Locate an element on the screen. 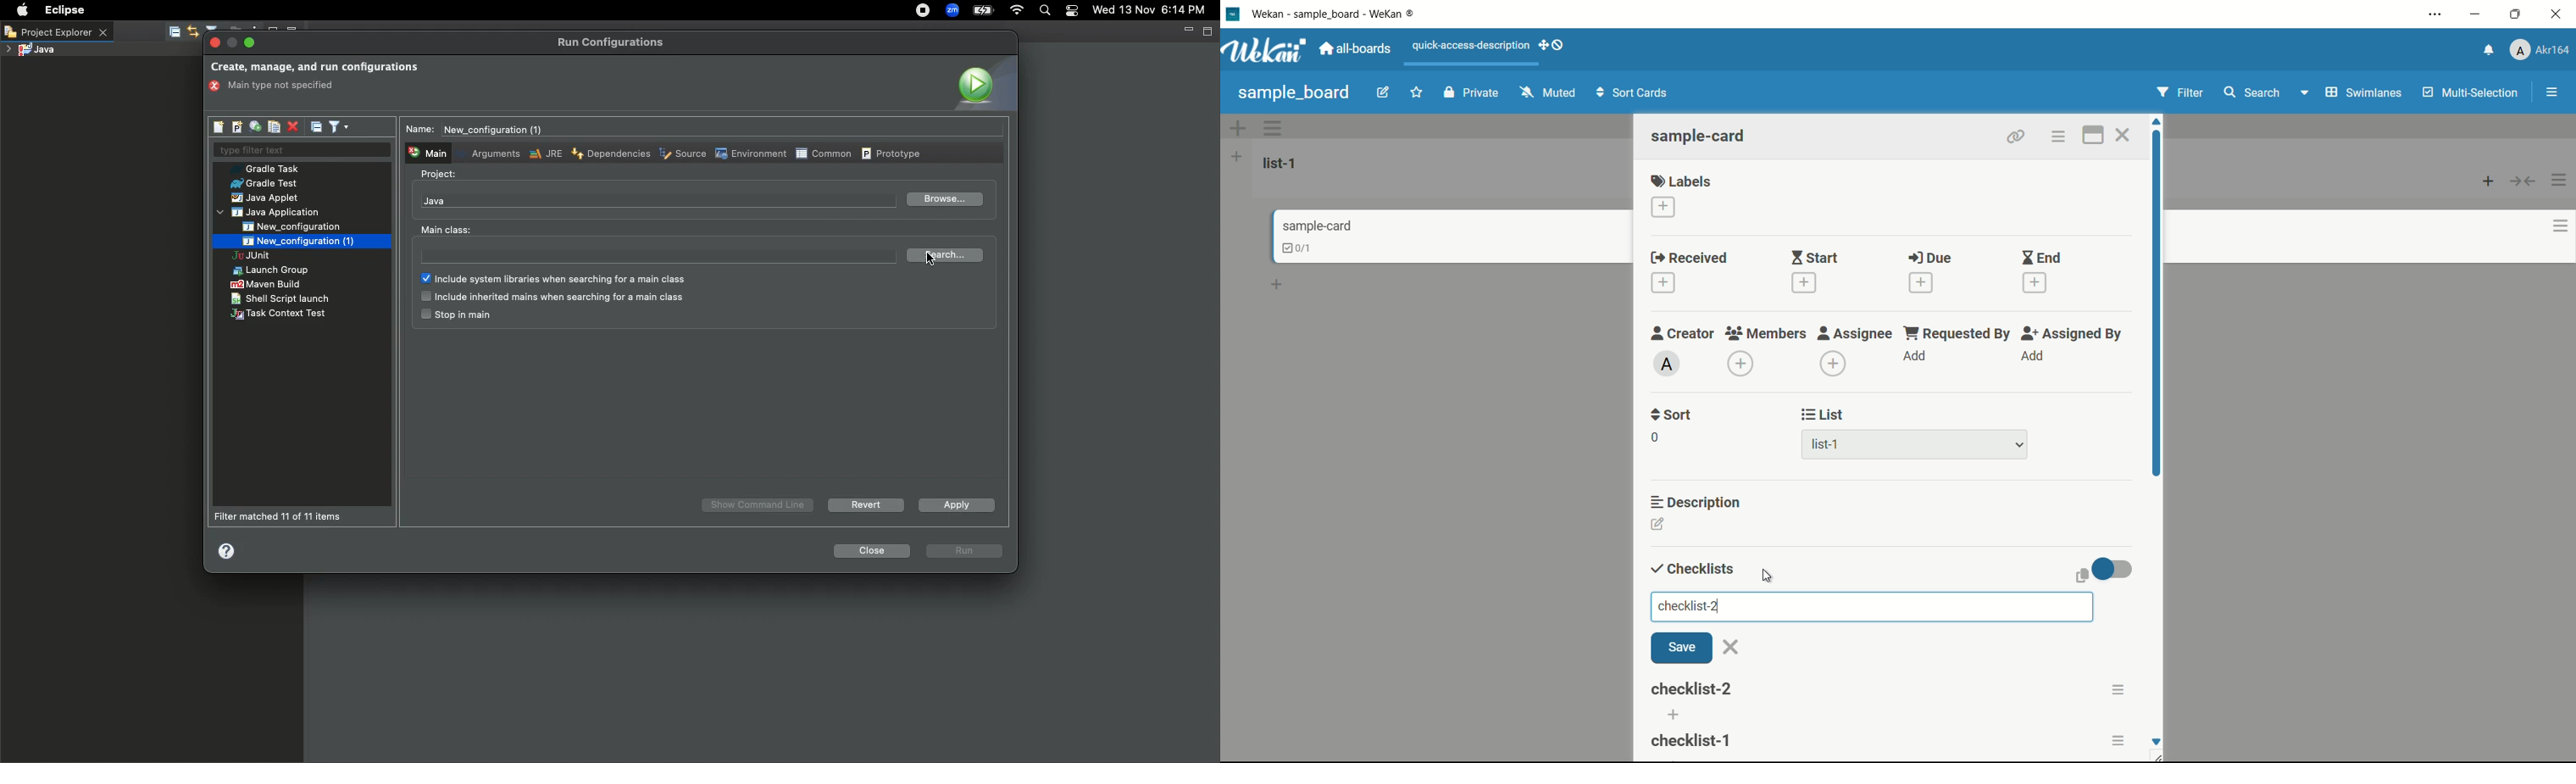 The image size is (2576, 784). minimize is located at coordinates (2474, 15).